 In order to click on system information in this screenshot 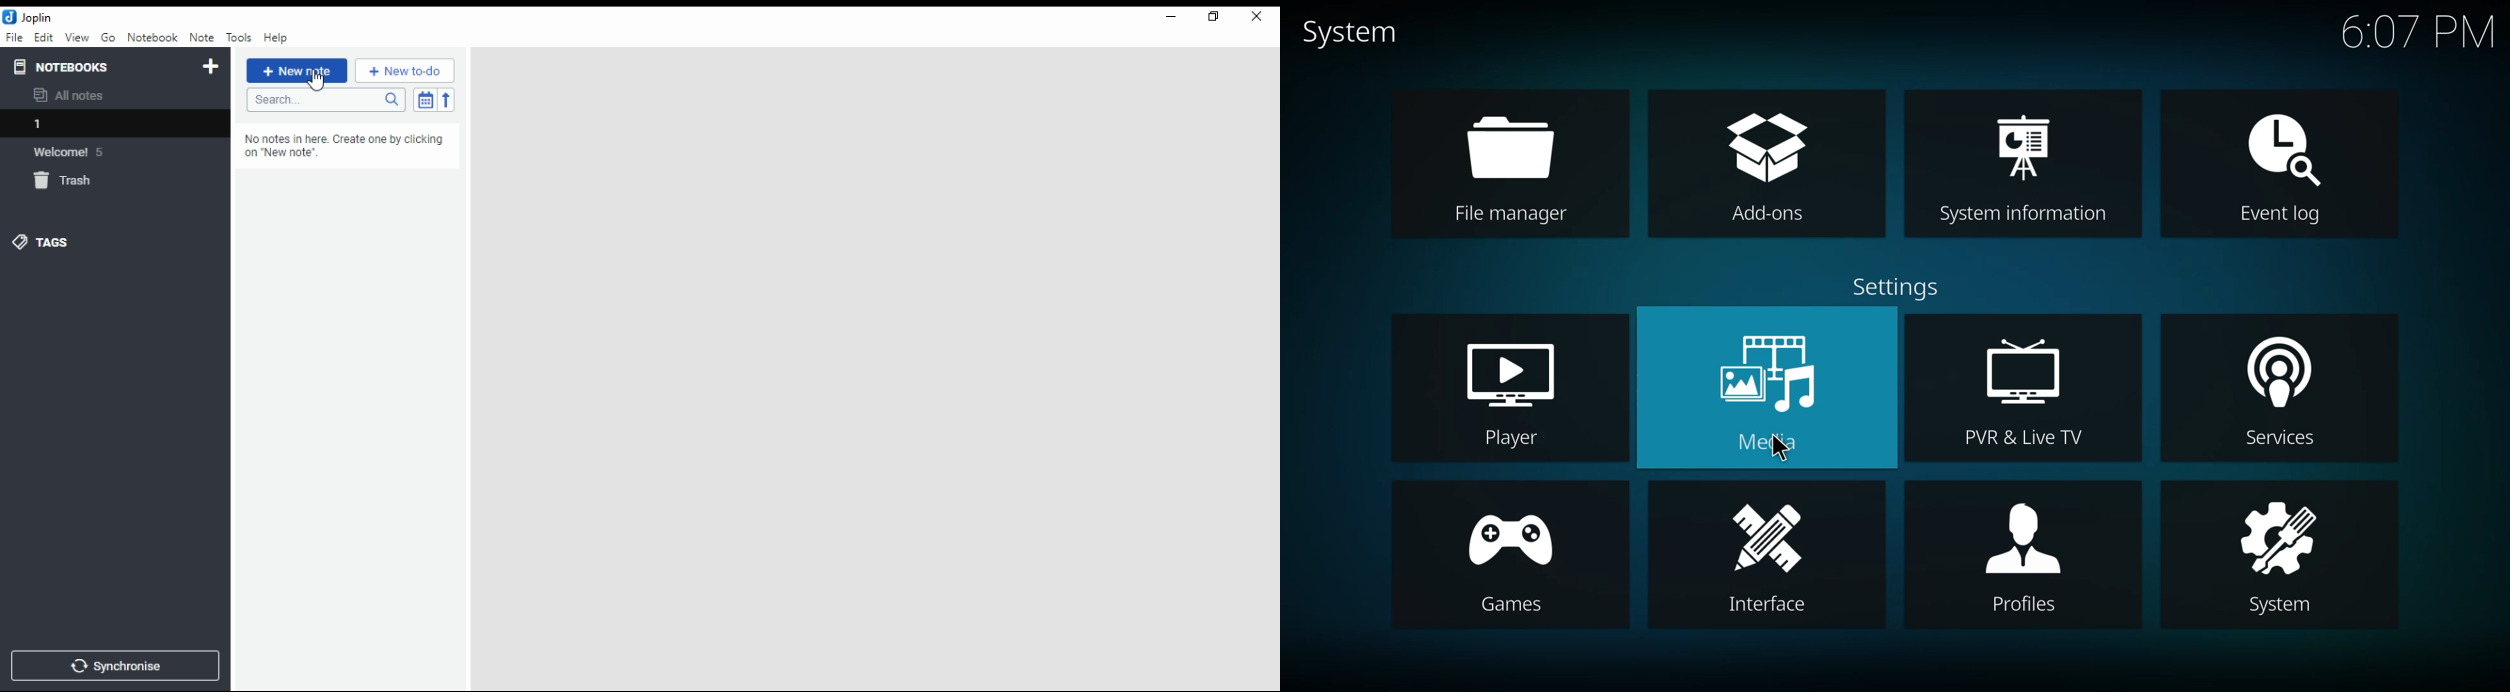, I will do `click(2023, 142)`.